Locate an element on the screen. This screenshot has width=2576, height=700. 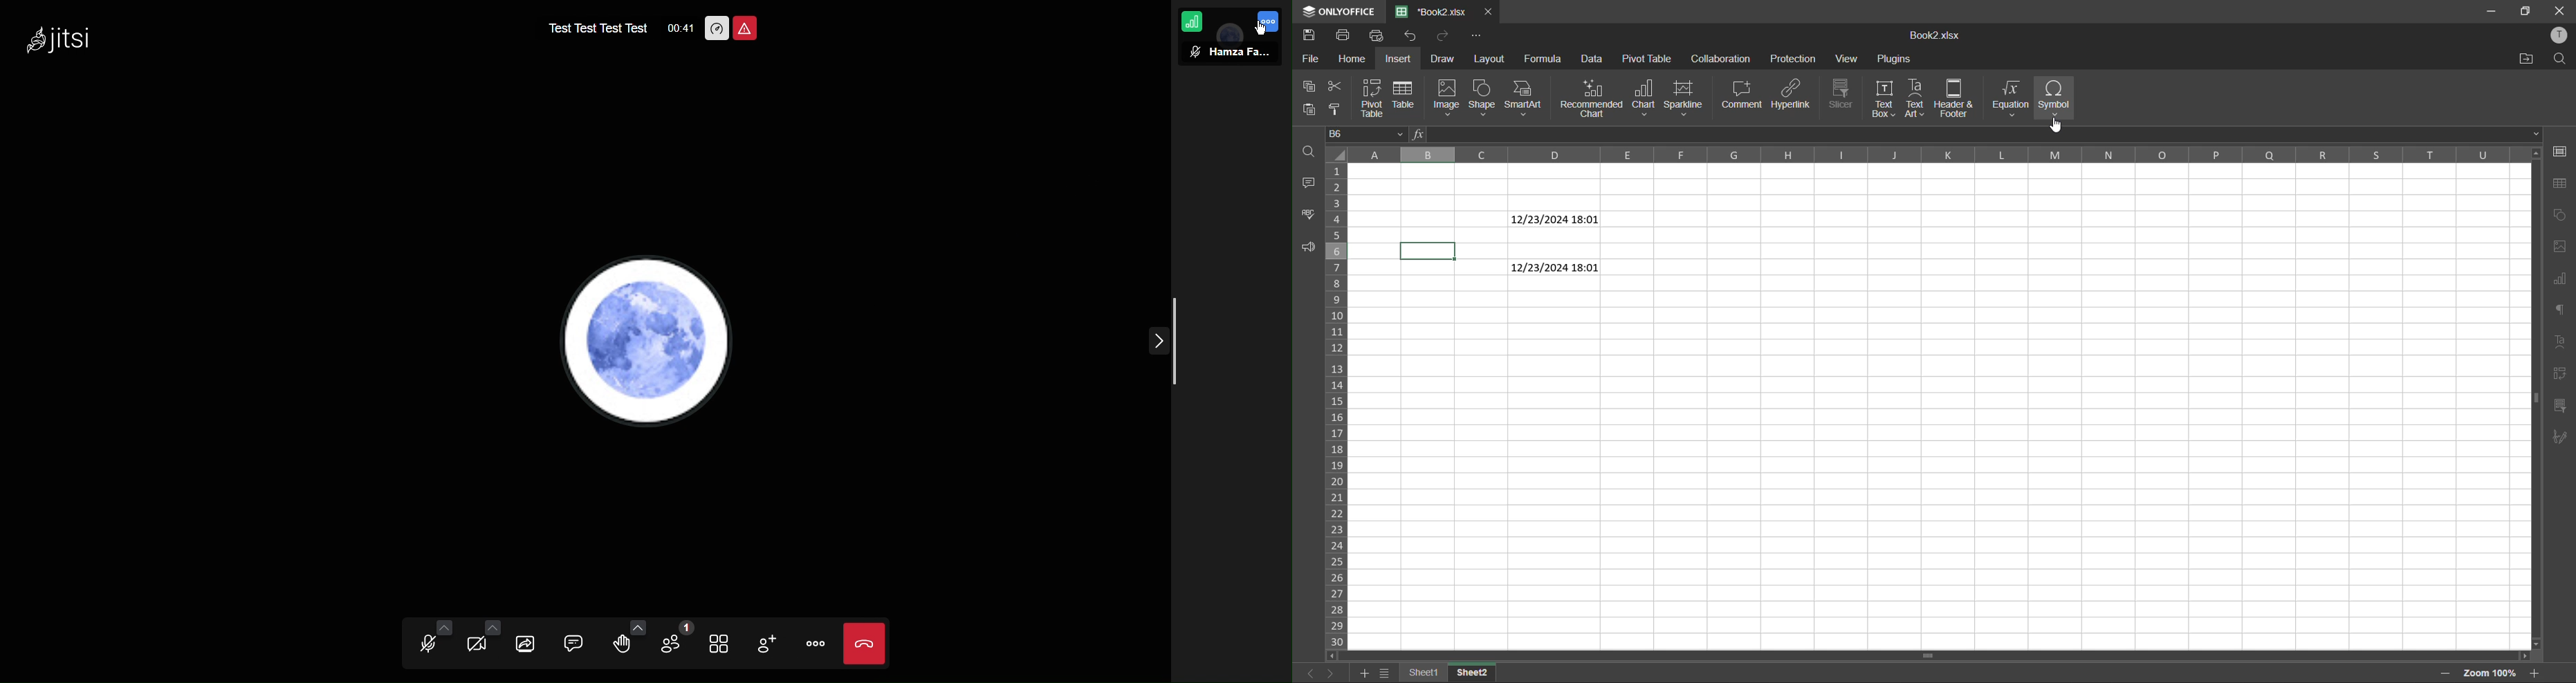
sparkline is located at coordinates (1687, 100).